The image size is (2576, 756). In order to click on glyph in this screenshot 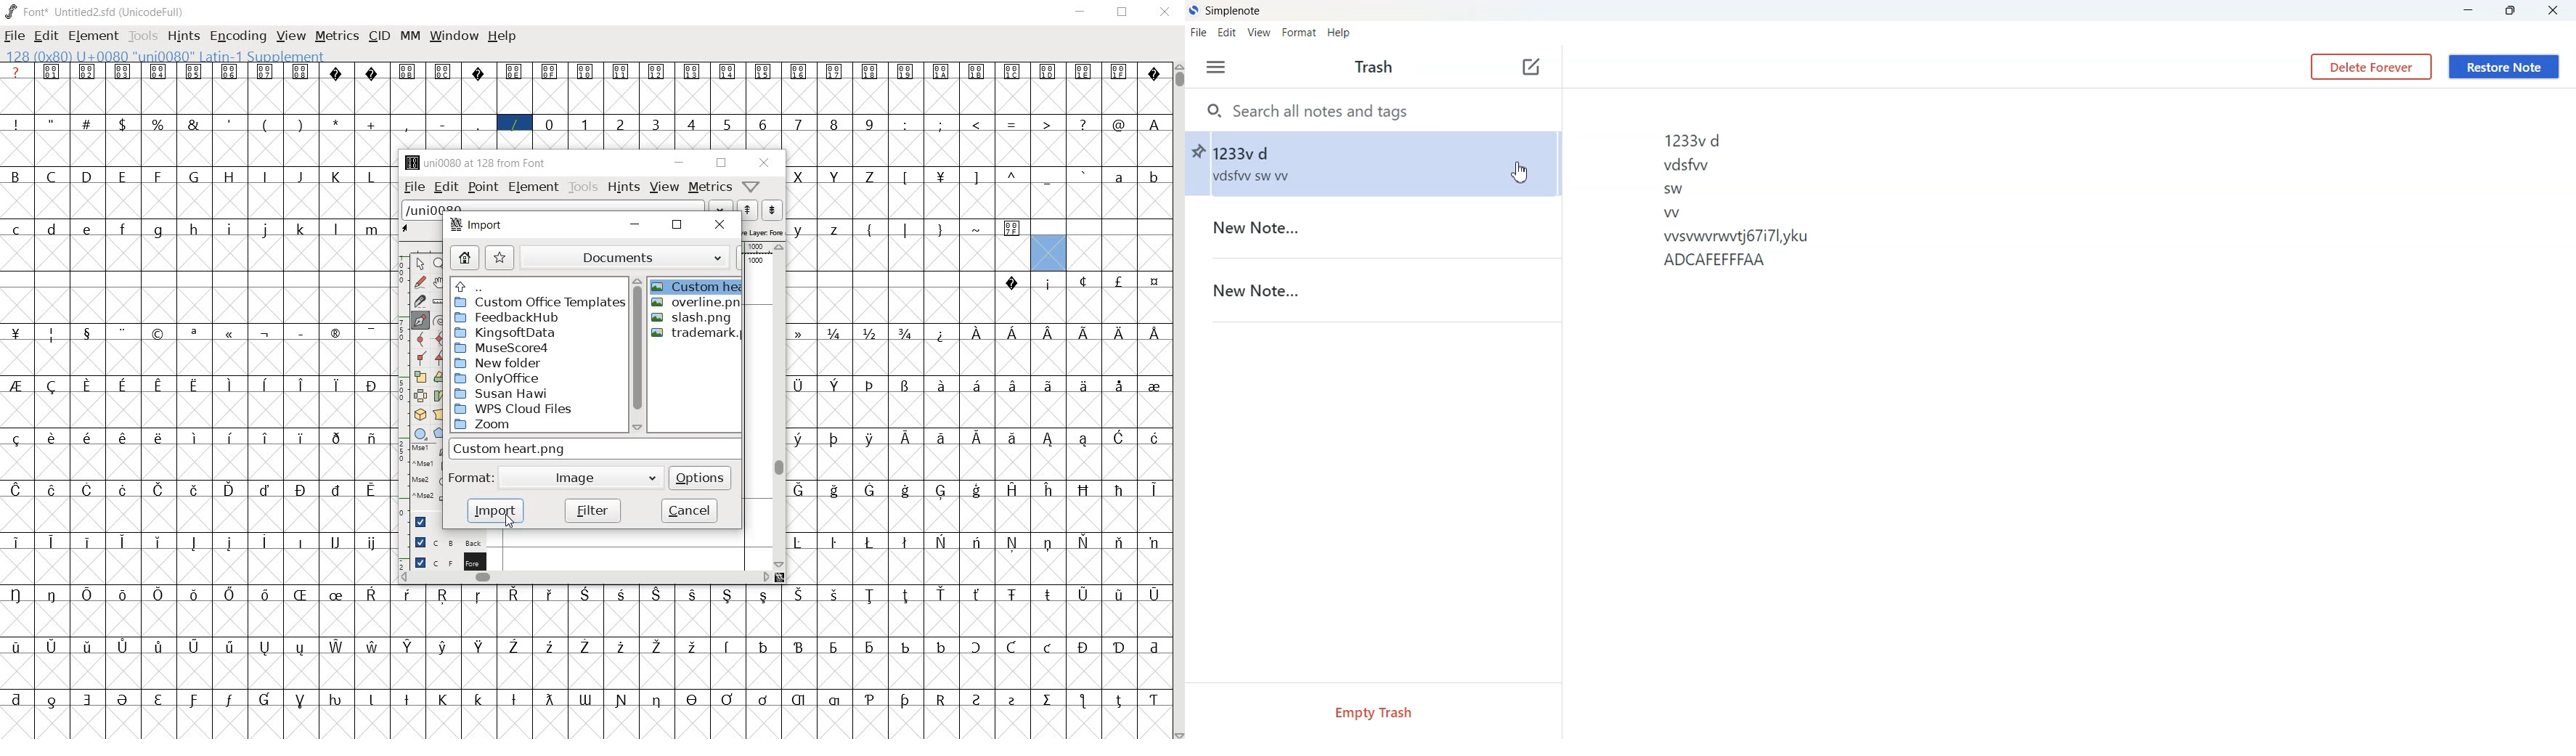, I will do `click(1154, 595)`.